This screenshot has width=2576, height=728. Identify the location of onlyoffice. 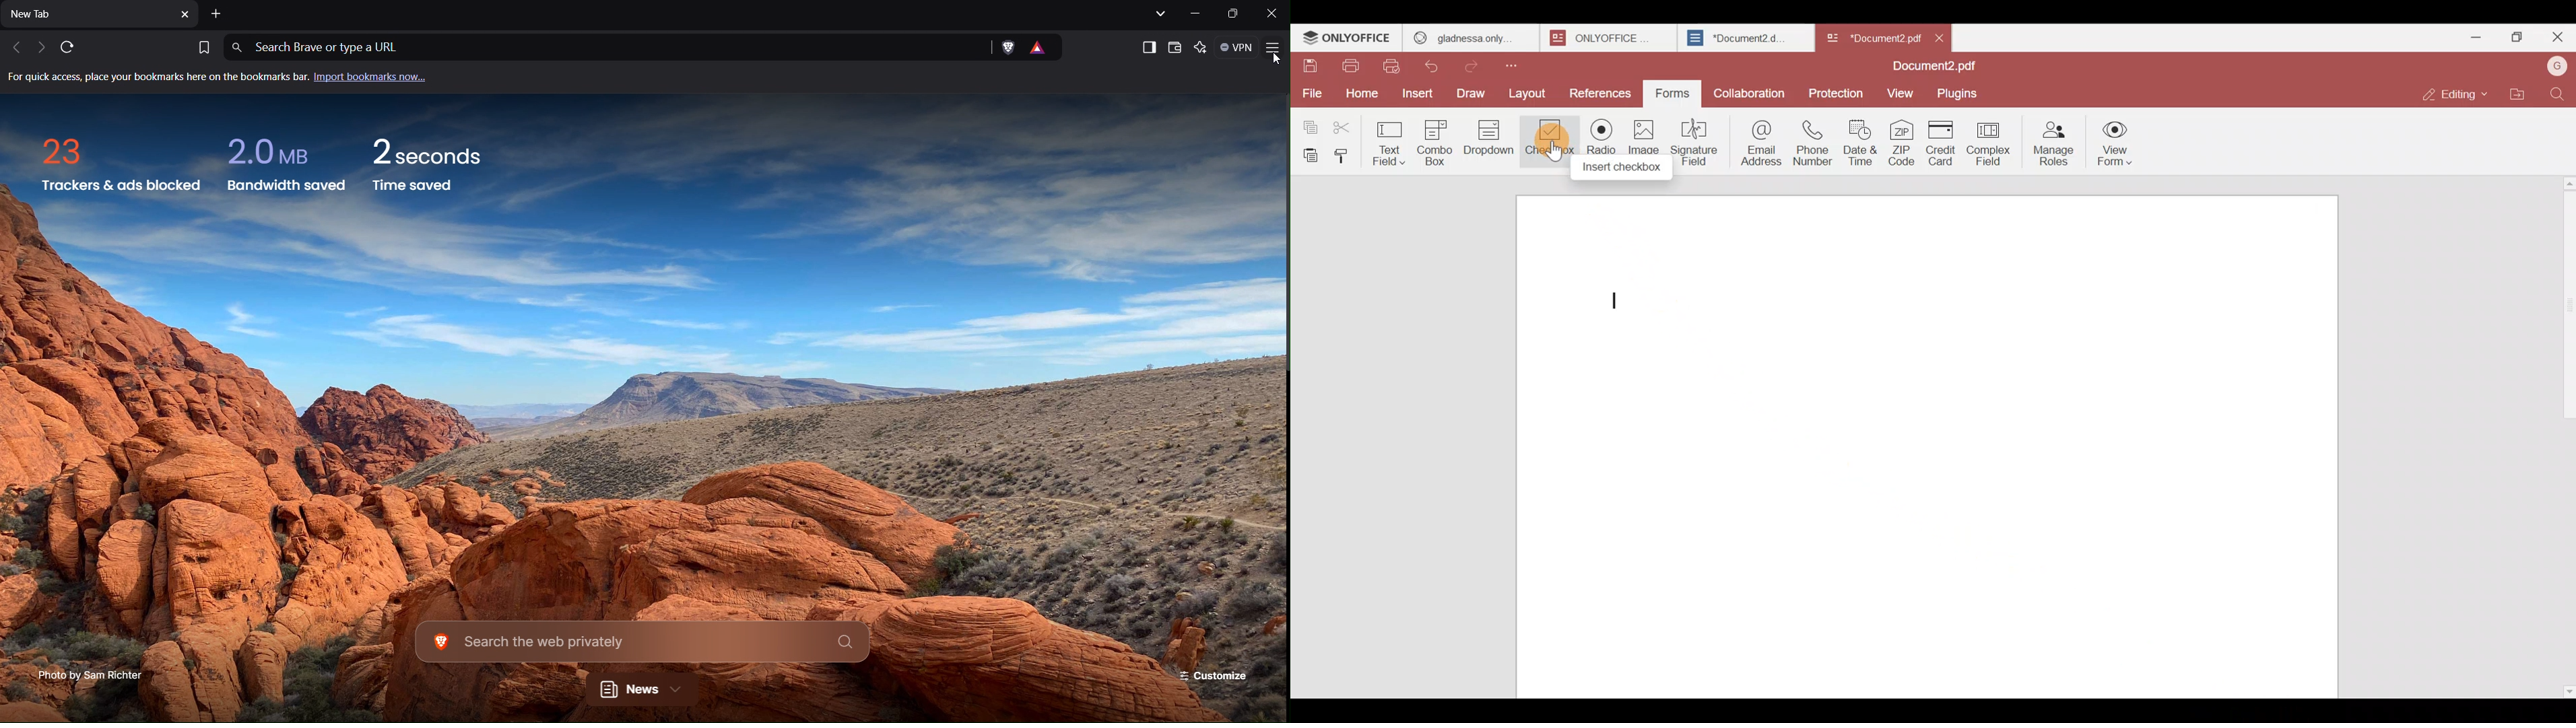
(1604, 37).